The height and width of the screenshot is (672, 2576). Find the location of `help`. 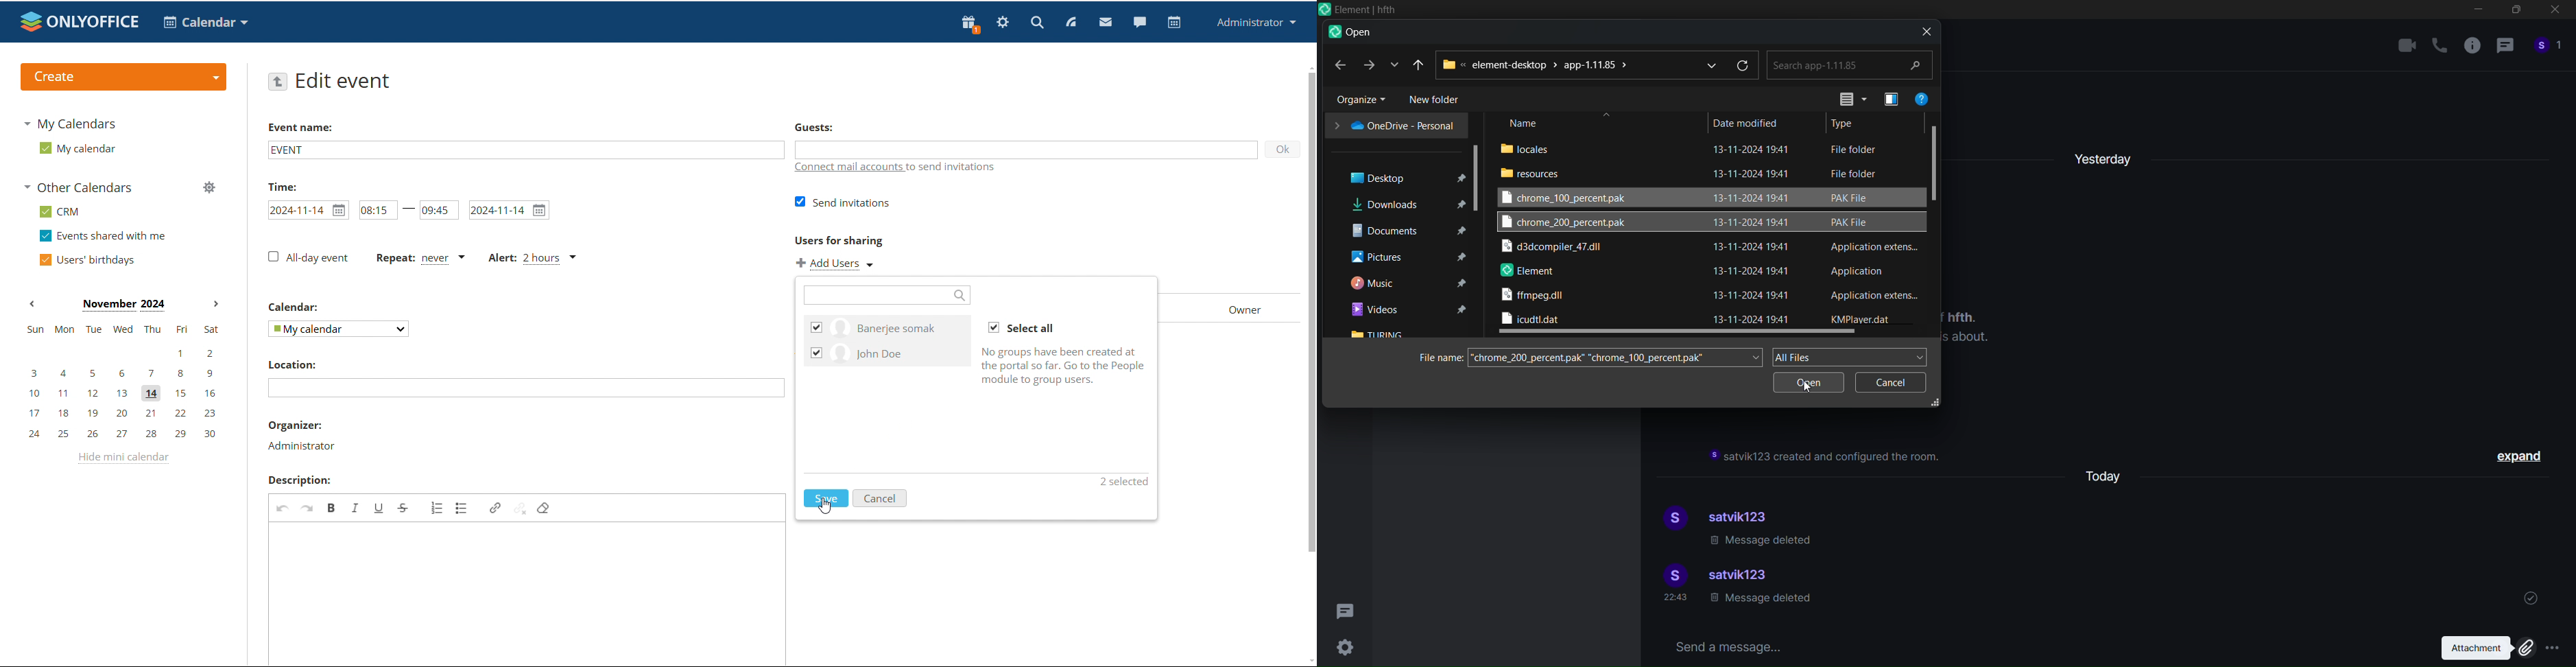

help is located at coordinates (1922, 97).